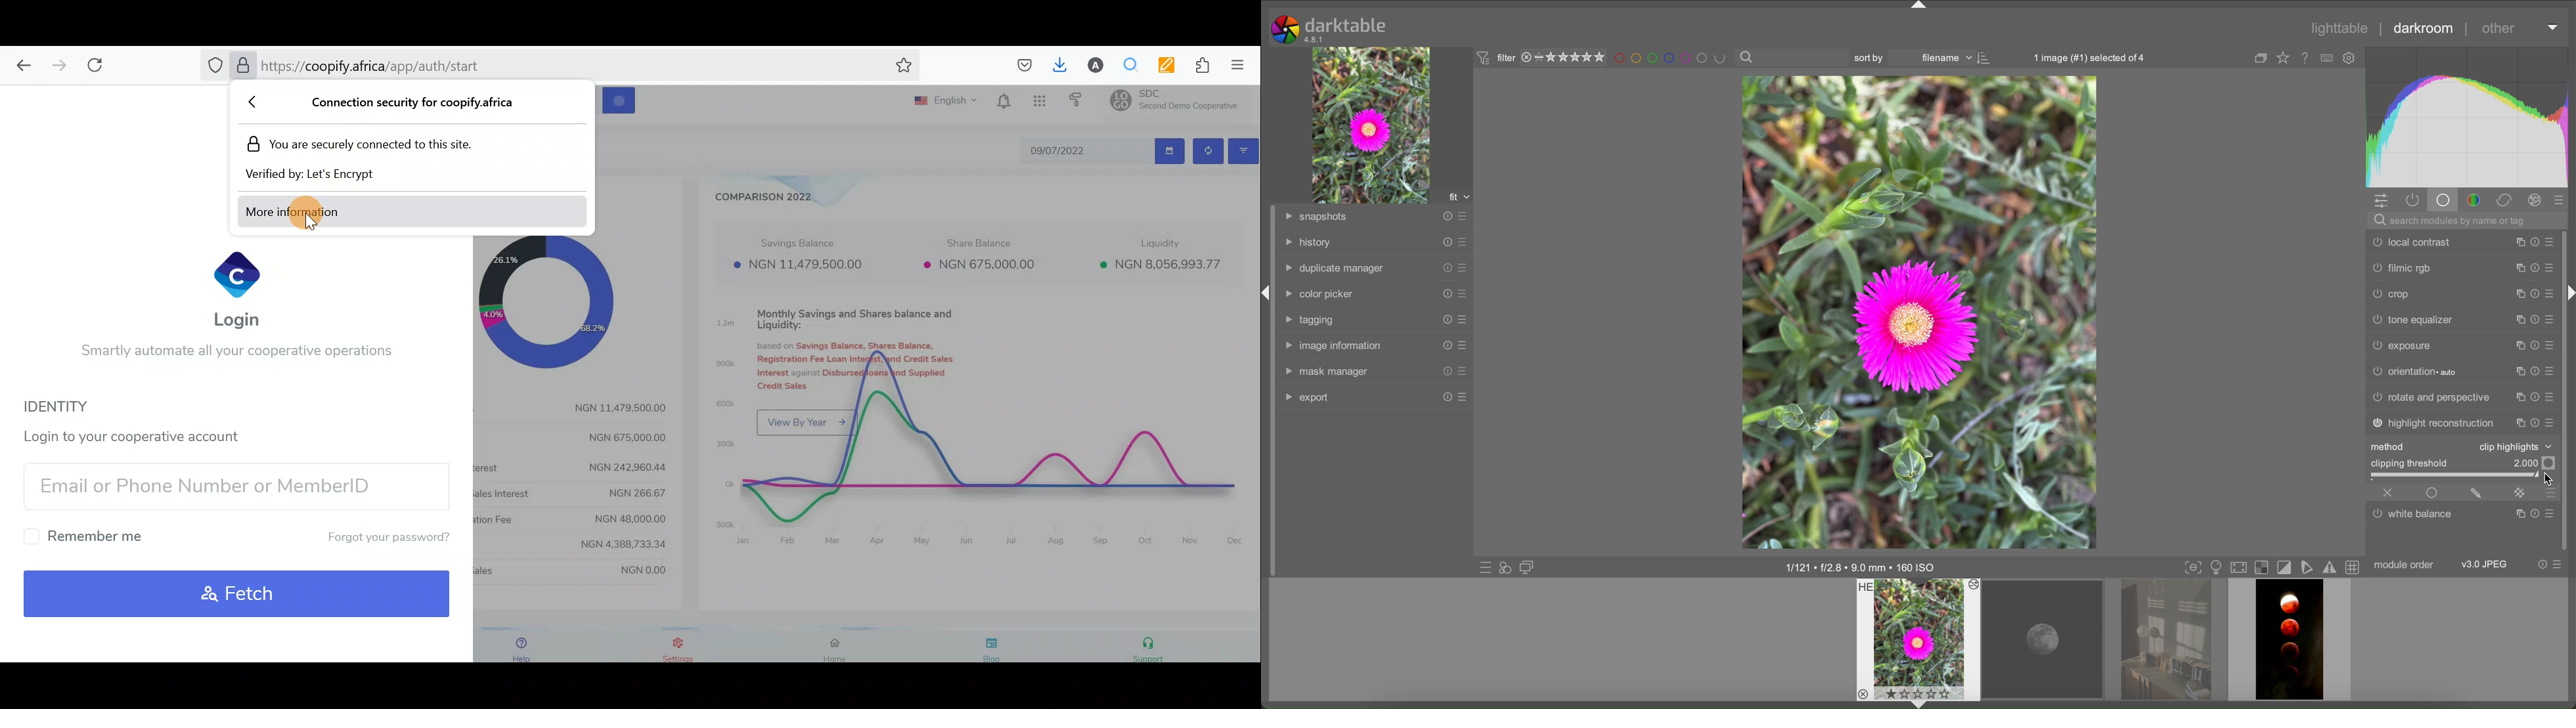  I want to click on presets, so click(2563, 199).